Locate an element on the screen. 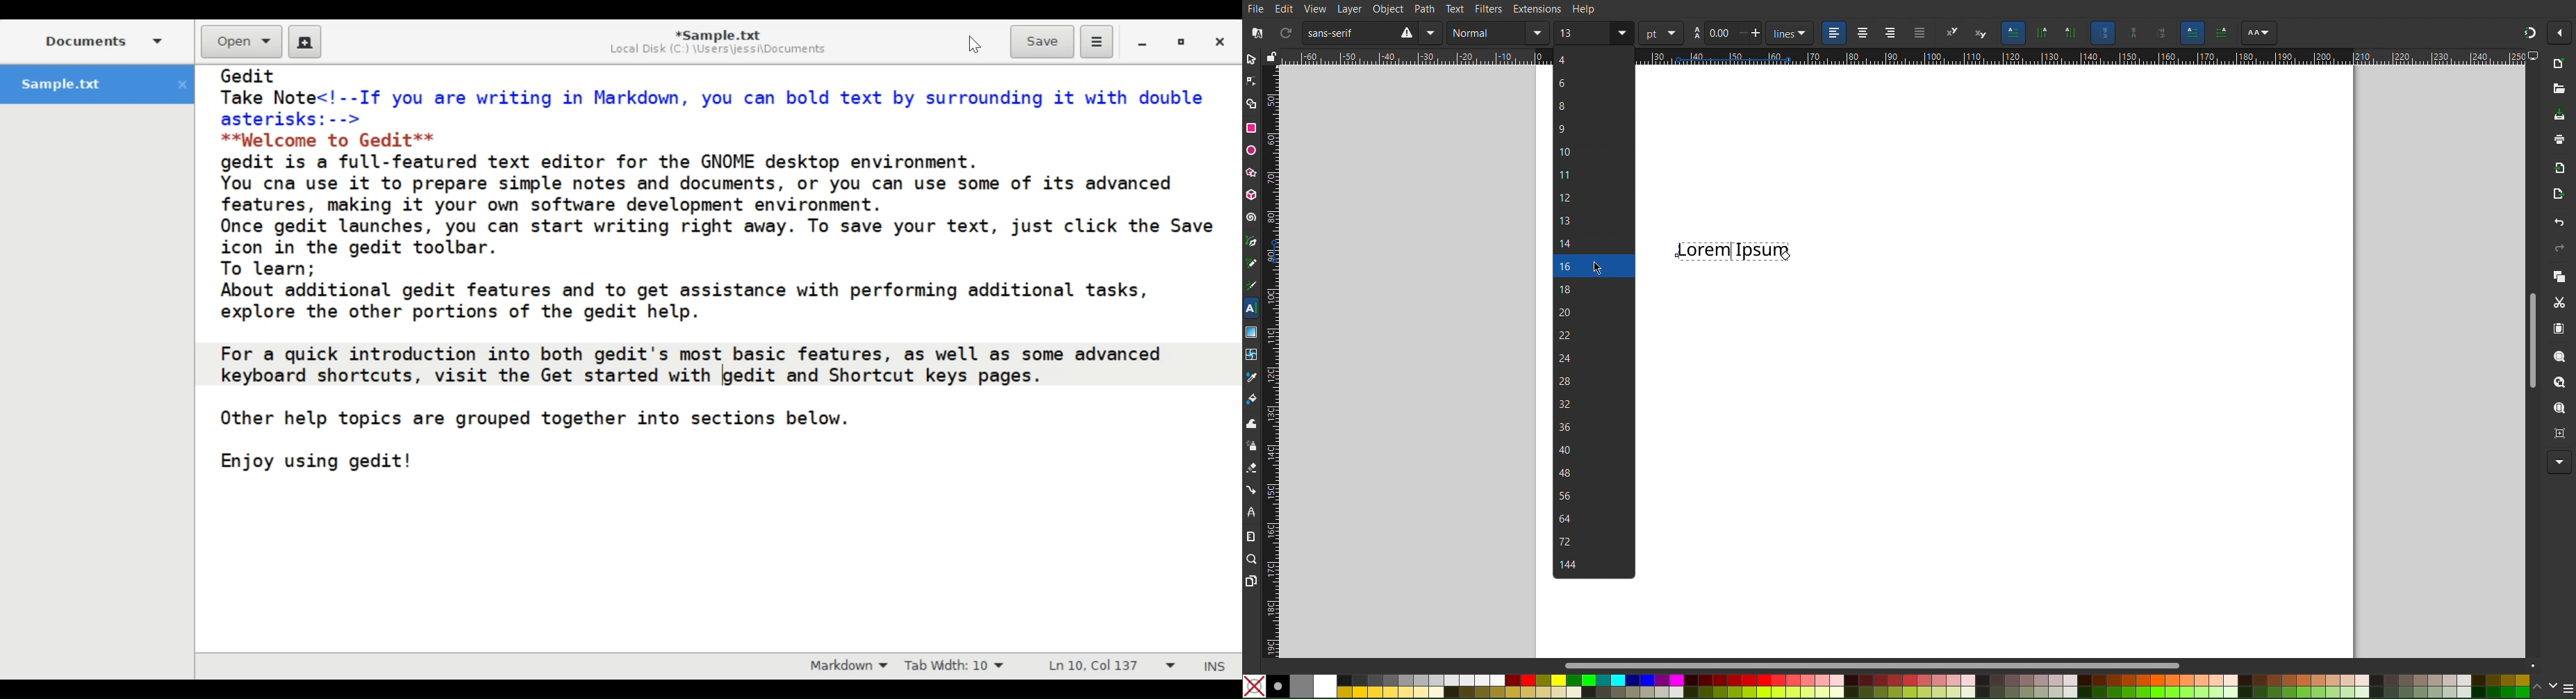 The image size is (2576, 700). Text is located at coordinates (1733, 249).